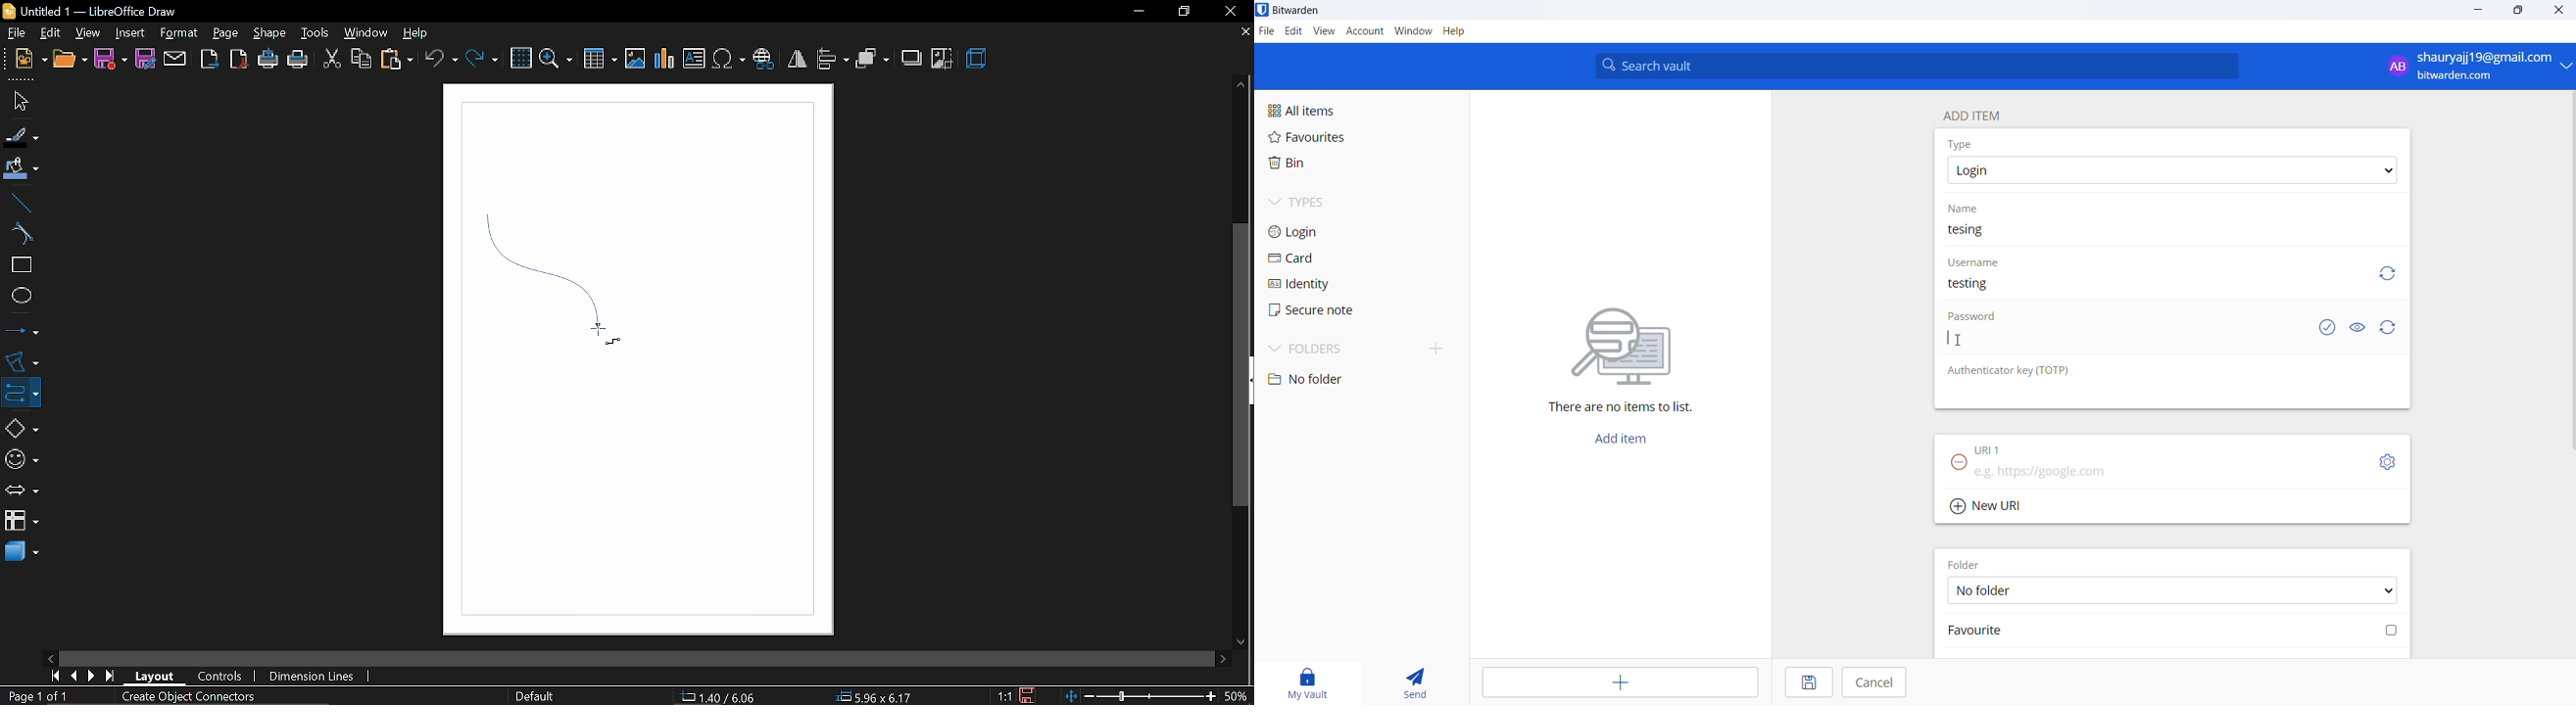  Describe the element at coordinates (1243, 639) in the screenshot. I see `move down` at that location.